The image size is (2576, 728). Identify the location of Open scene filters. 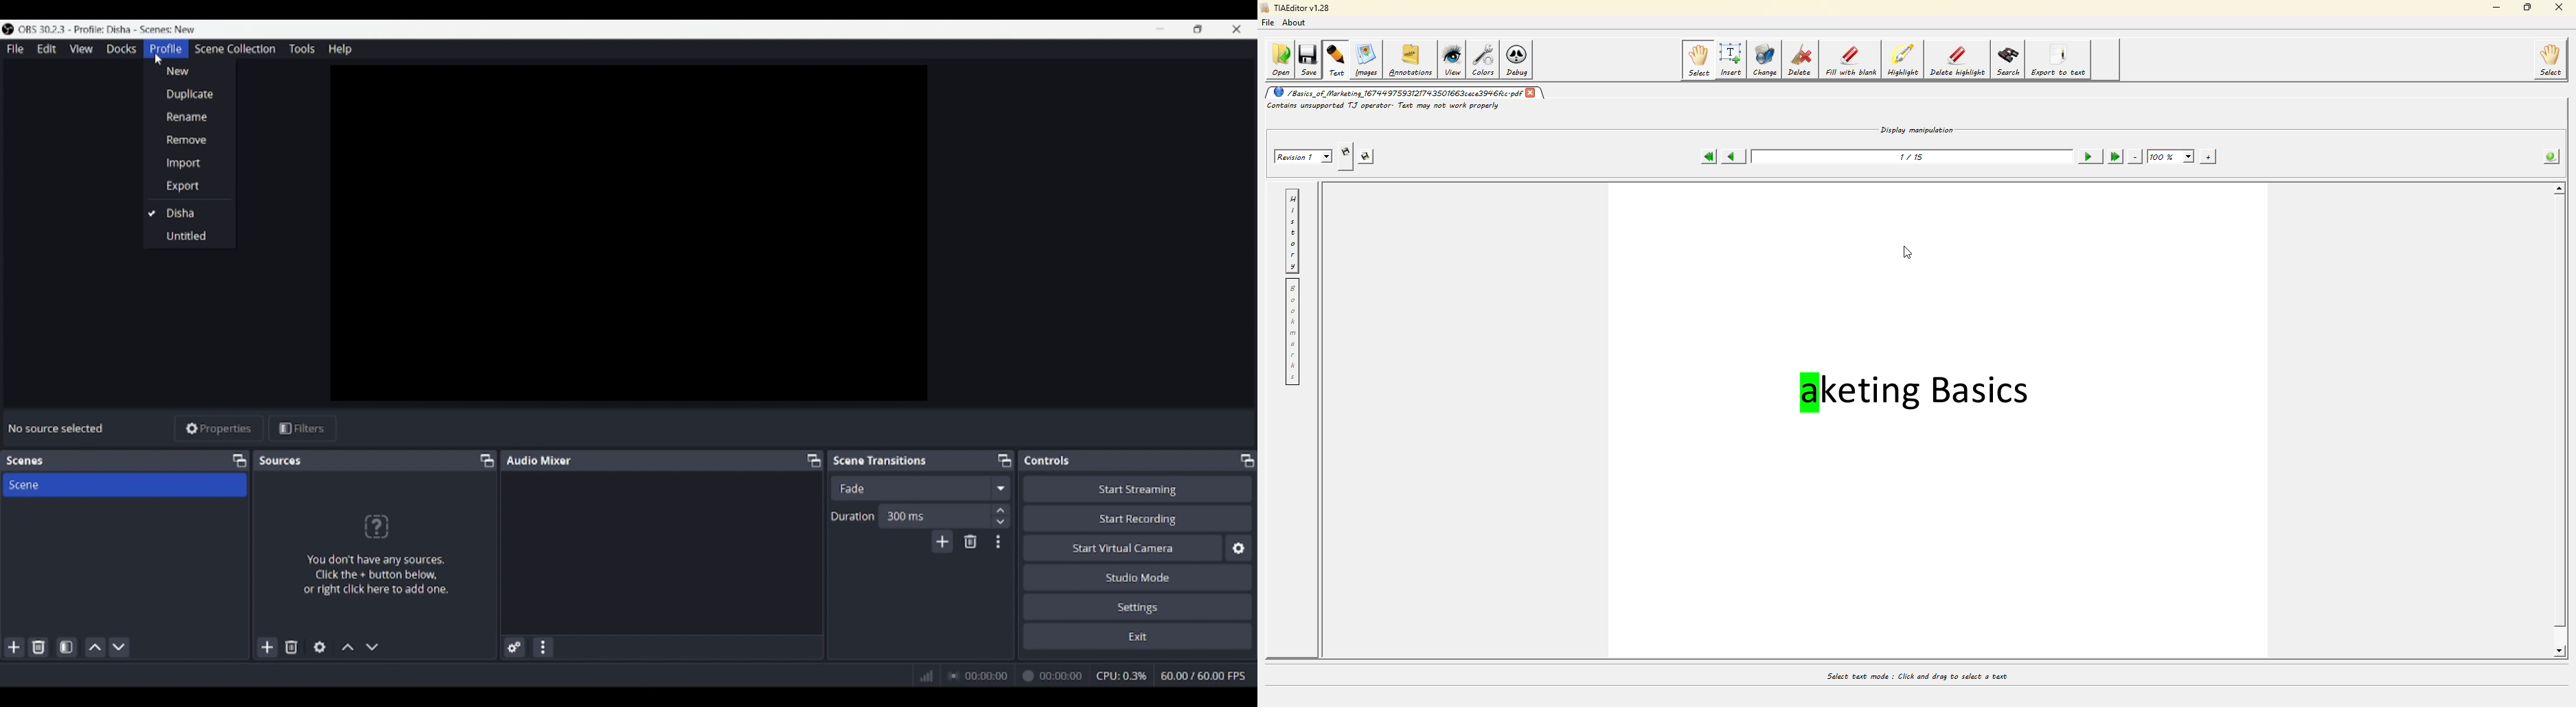
(66, 647).